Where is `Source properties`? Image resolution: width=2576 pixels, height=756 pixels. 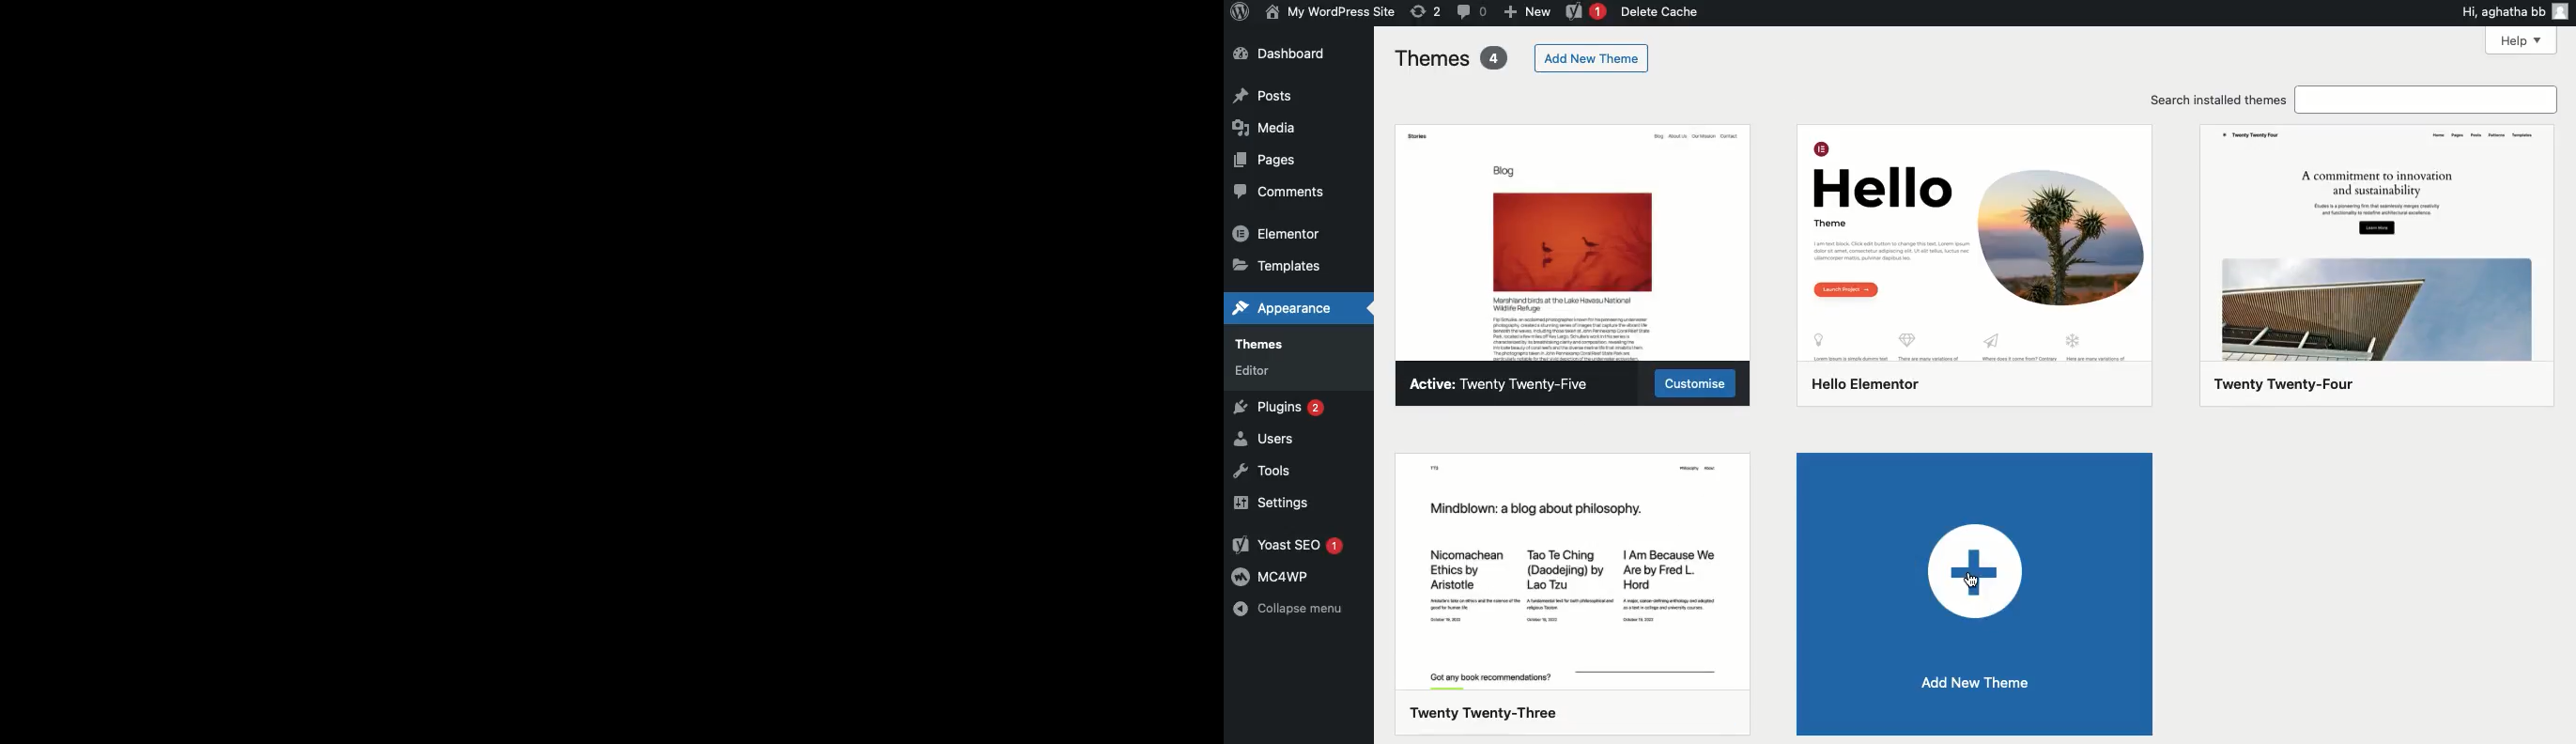
Source properties is located at coordinates (324, 702).